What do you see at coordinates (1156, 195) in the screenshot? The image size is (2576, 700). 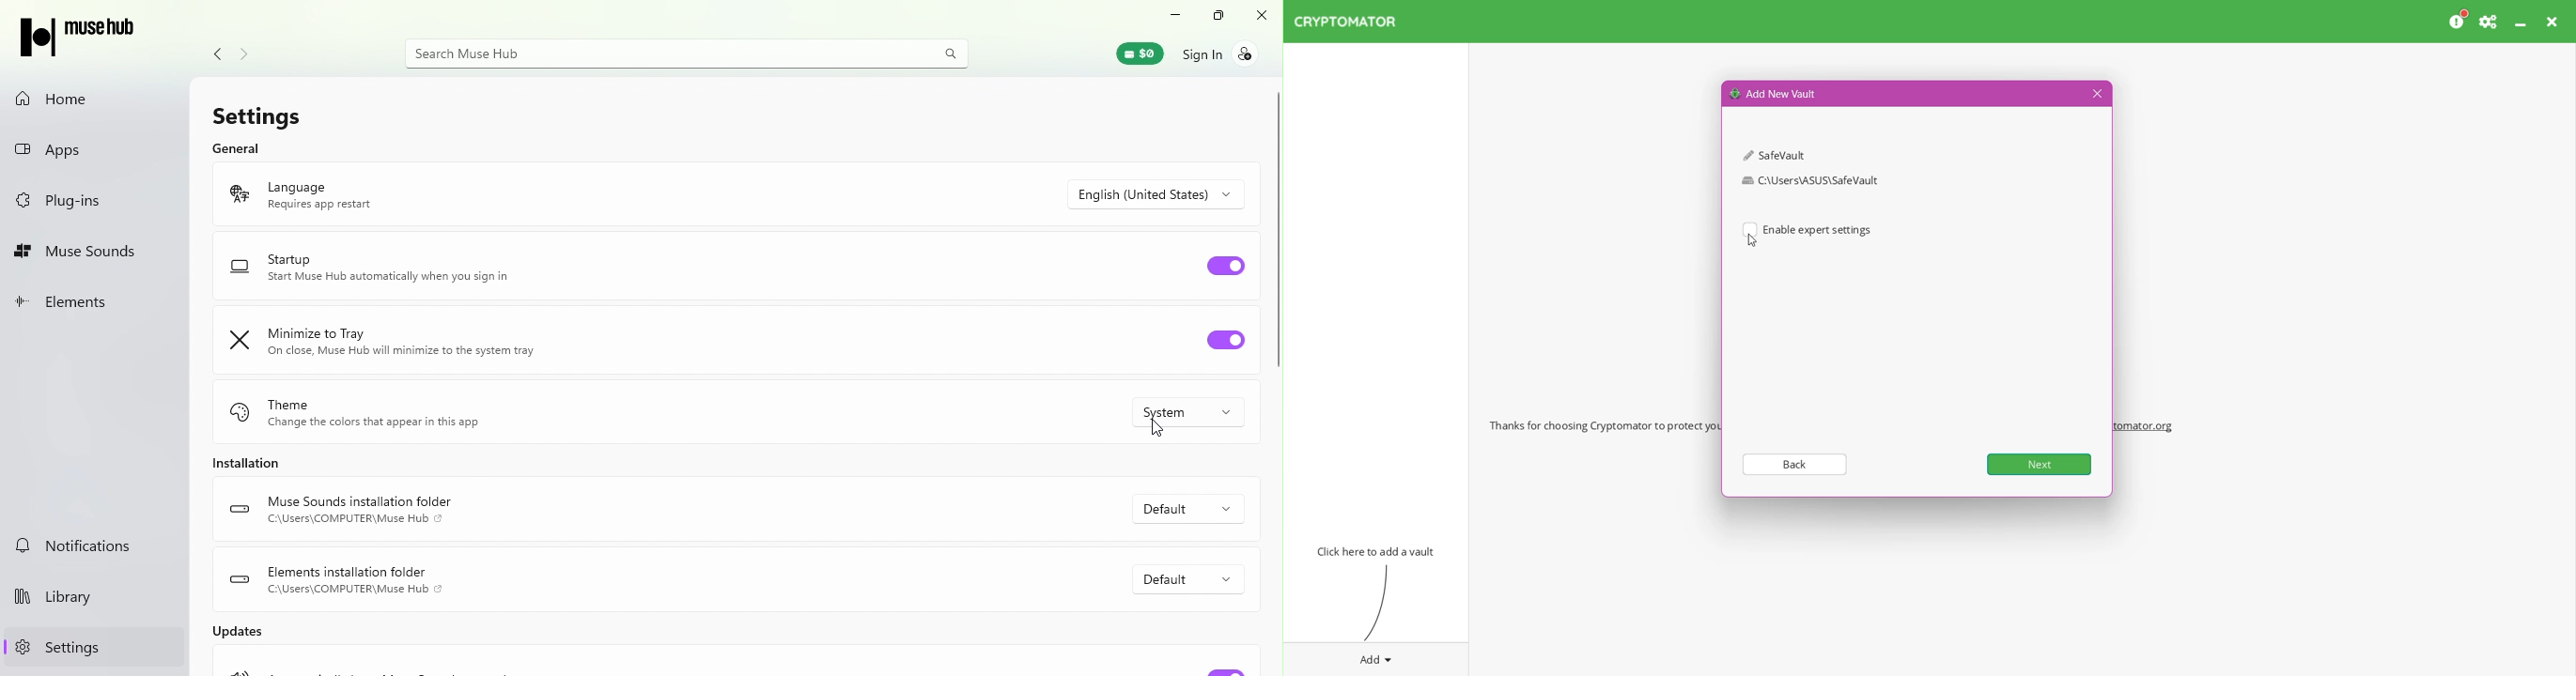 I see `Drop down menu` at bounding box center [1156, 195].